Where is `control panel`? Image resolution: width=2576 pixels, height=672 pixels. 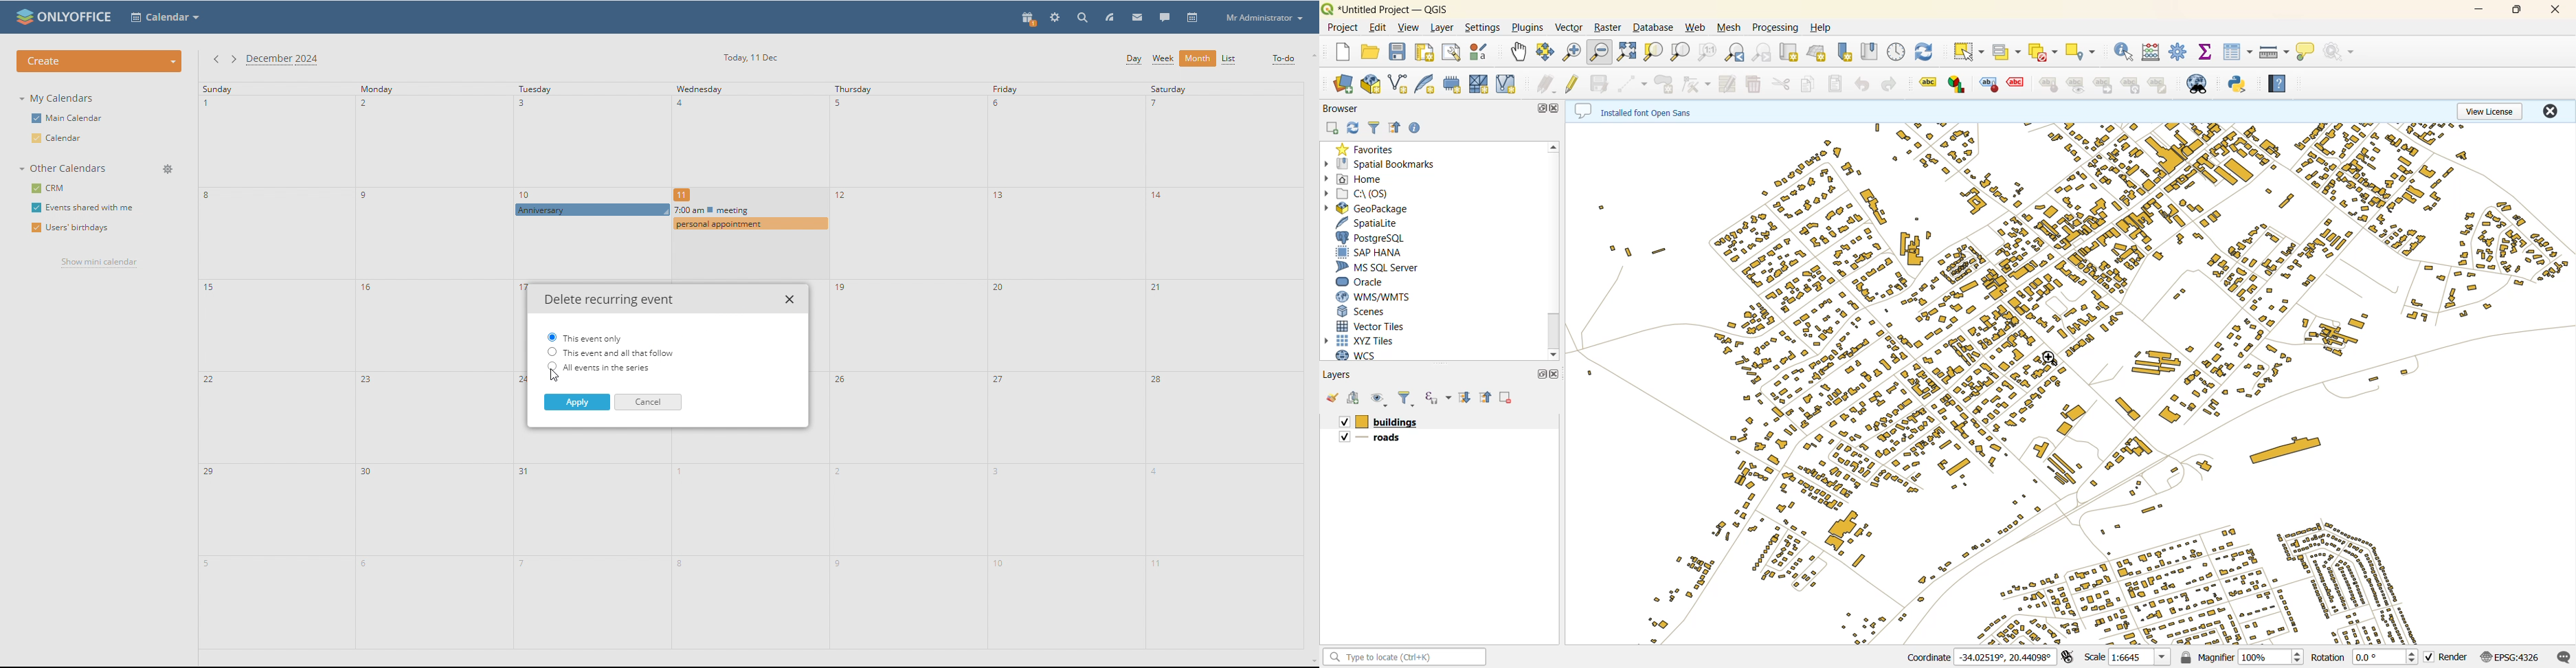
control panel is located at coordinates (1897, 53).